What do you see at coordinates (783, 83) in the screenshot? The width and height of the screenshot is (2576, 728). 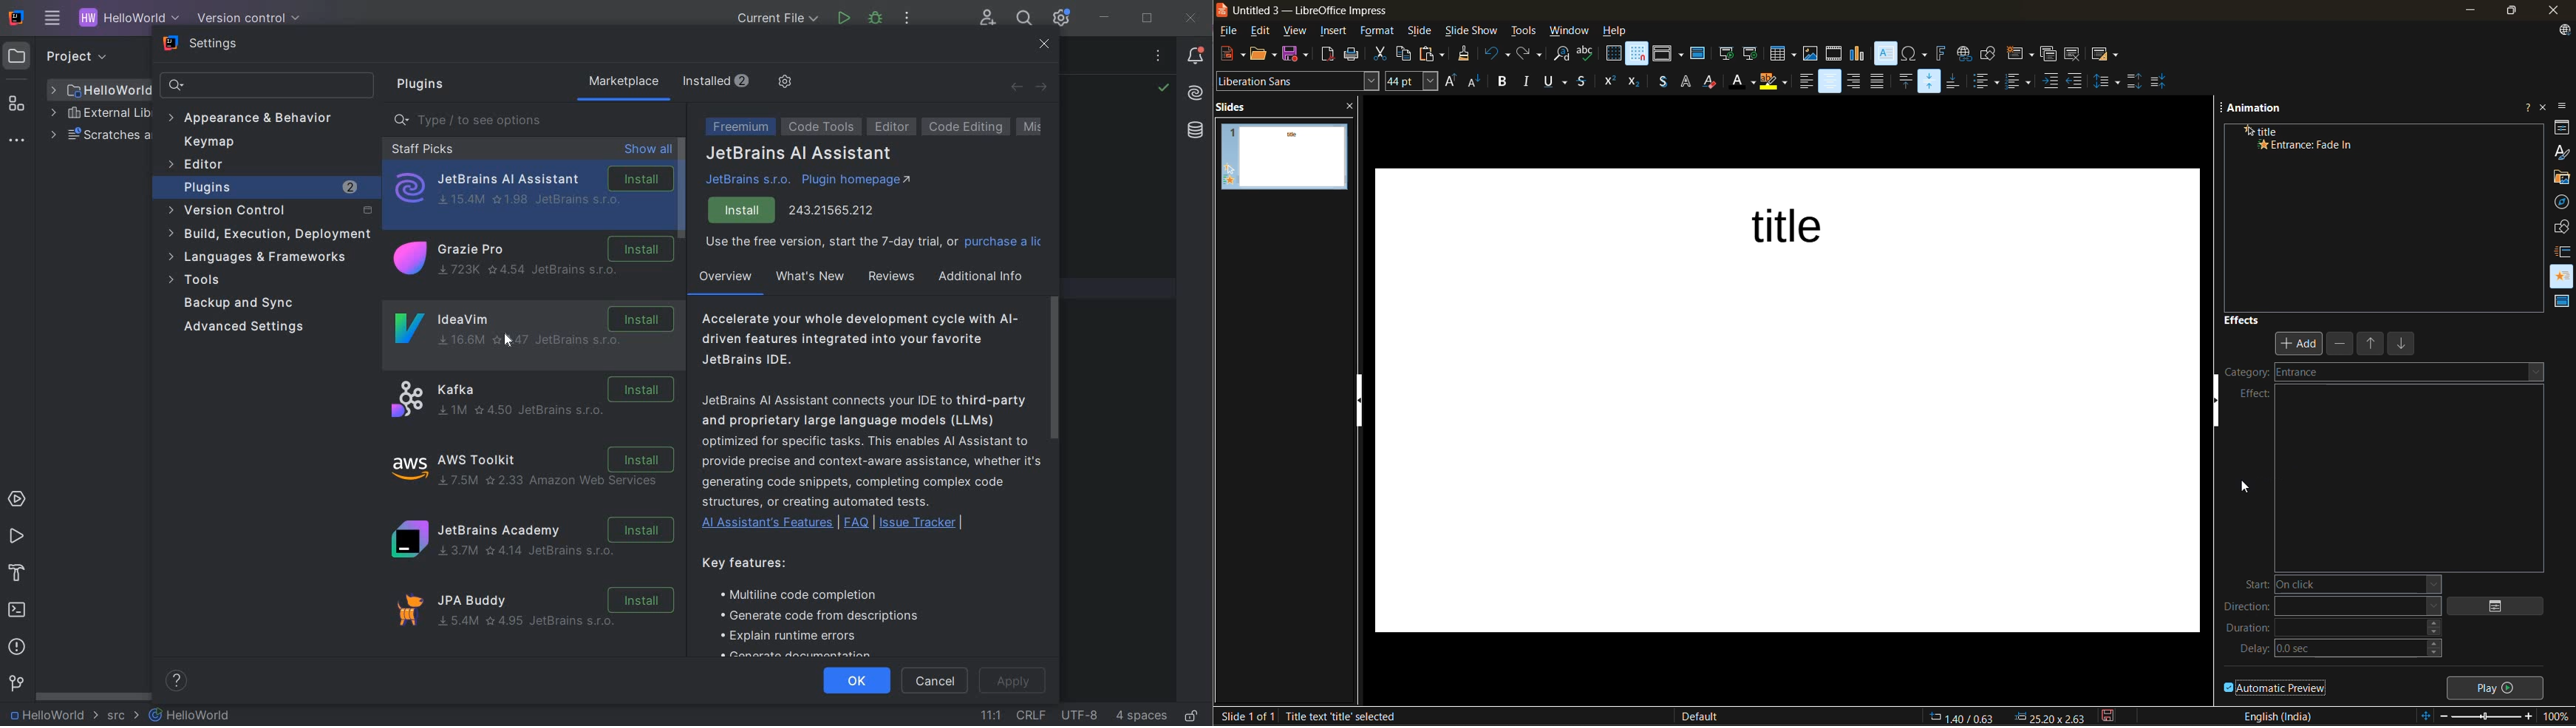 I see `MANAGE REPOSITORIES` at bounding box center [783, 83].